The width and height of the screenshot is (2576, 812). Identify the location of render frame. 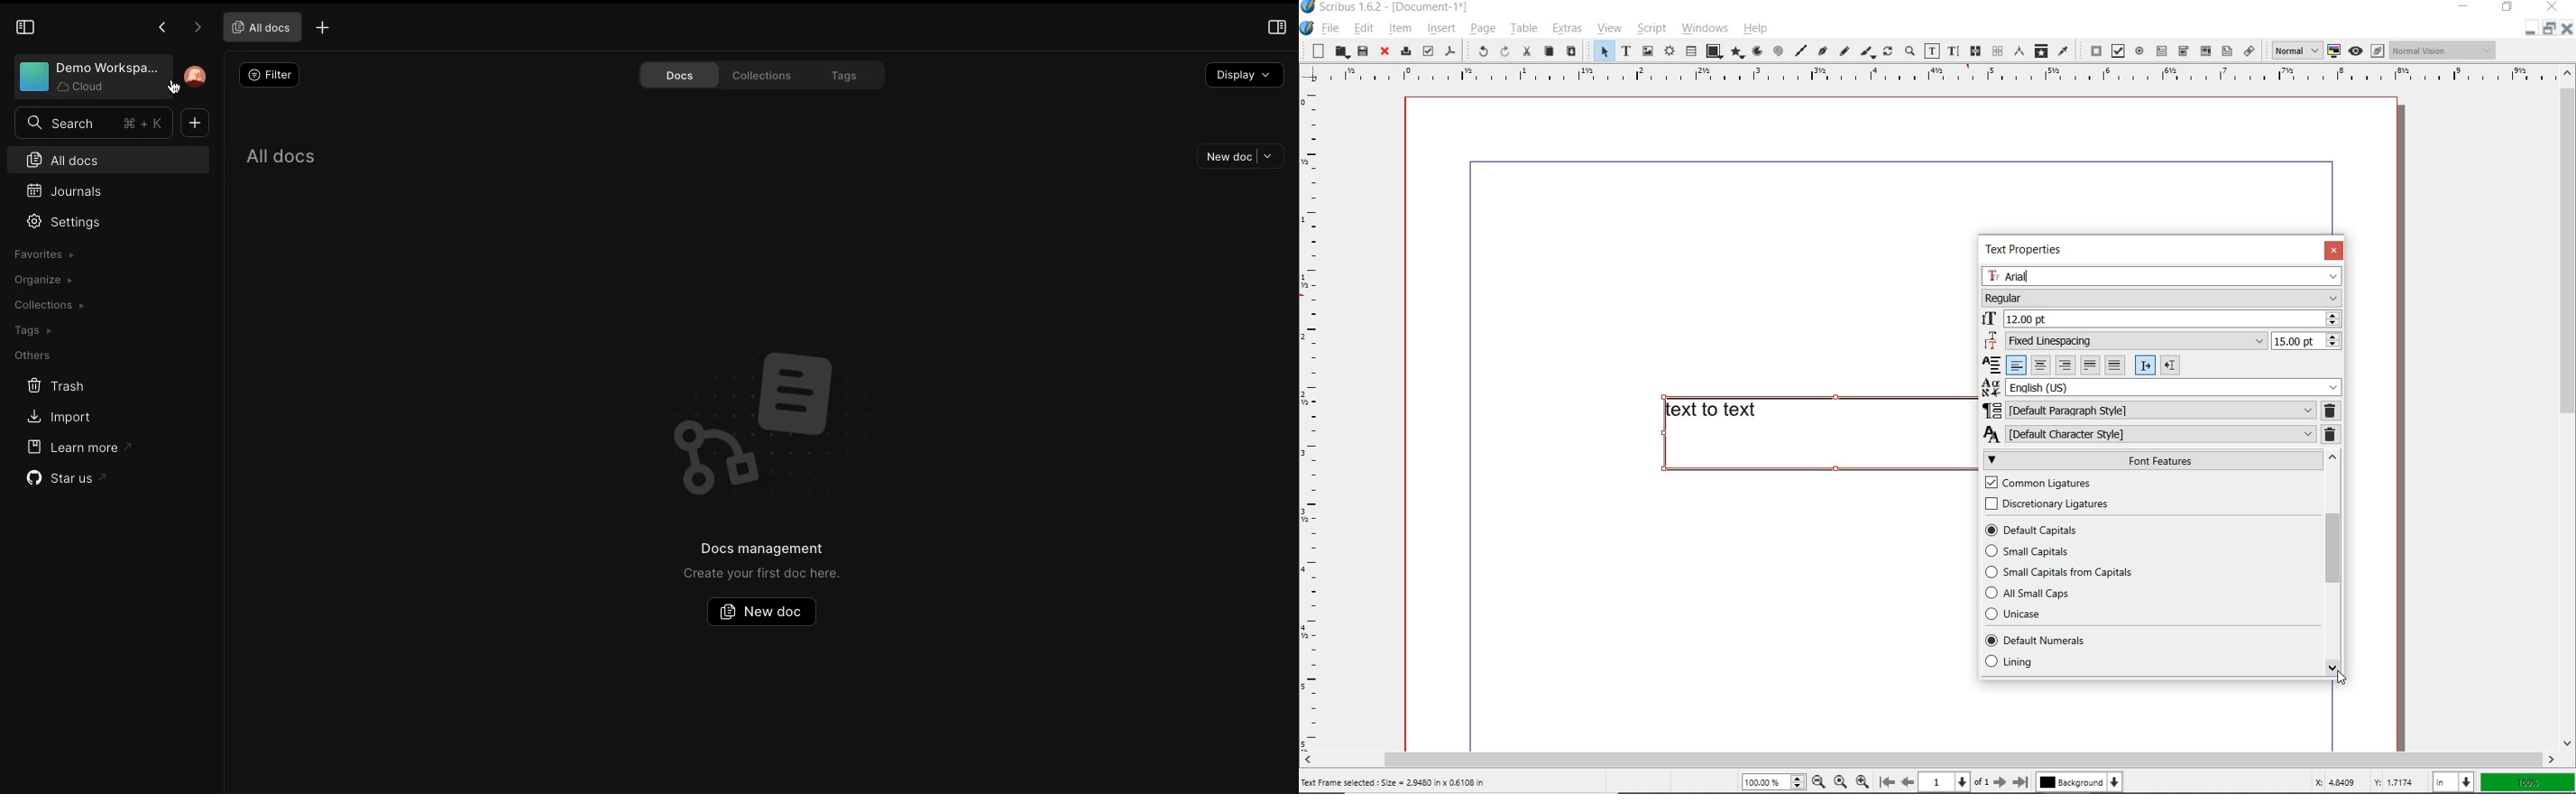
(1669, 52).